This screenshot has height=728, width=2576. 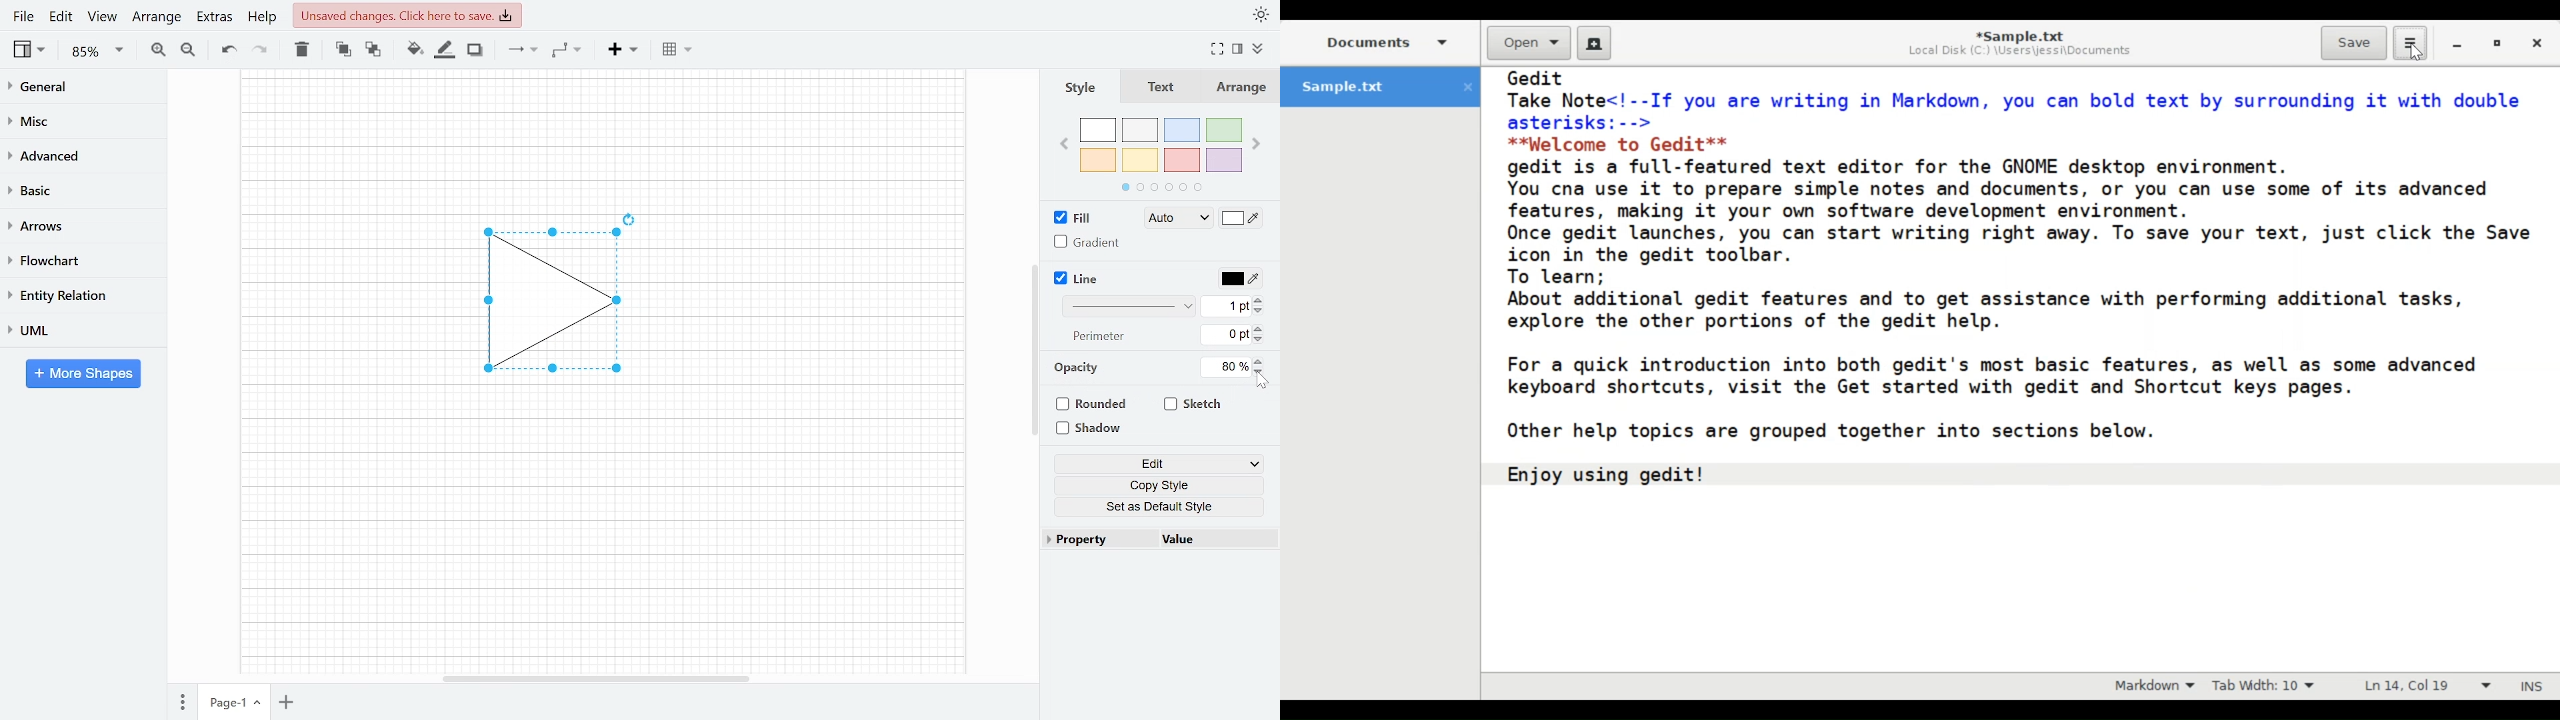 What do you see at coordinates (1163, 486) in the screenshot?
I see `Copy style` at bounding box center [1163, 486].